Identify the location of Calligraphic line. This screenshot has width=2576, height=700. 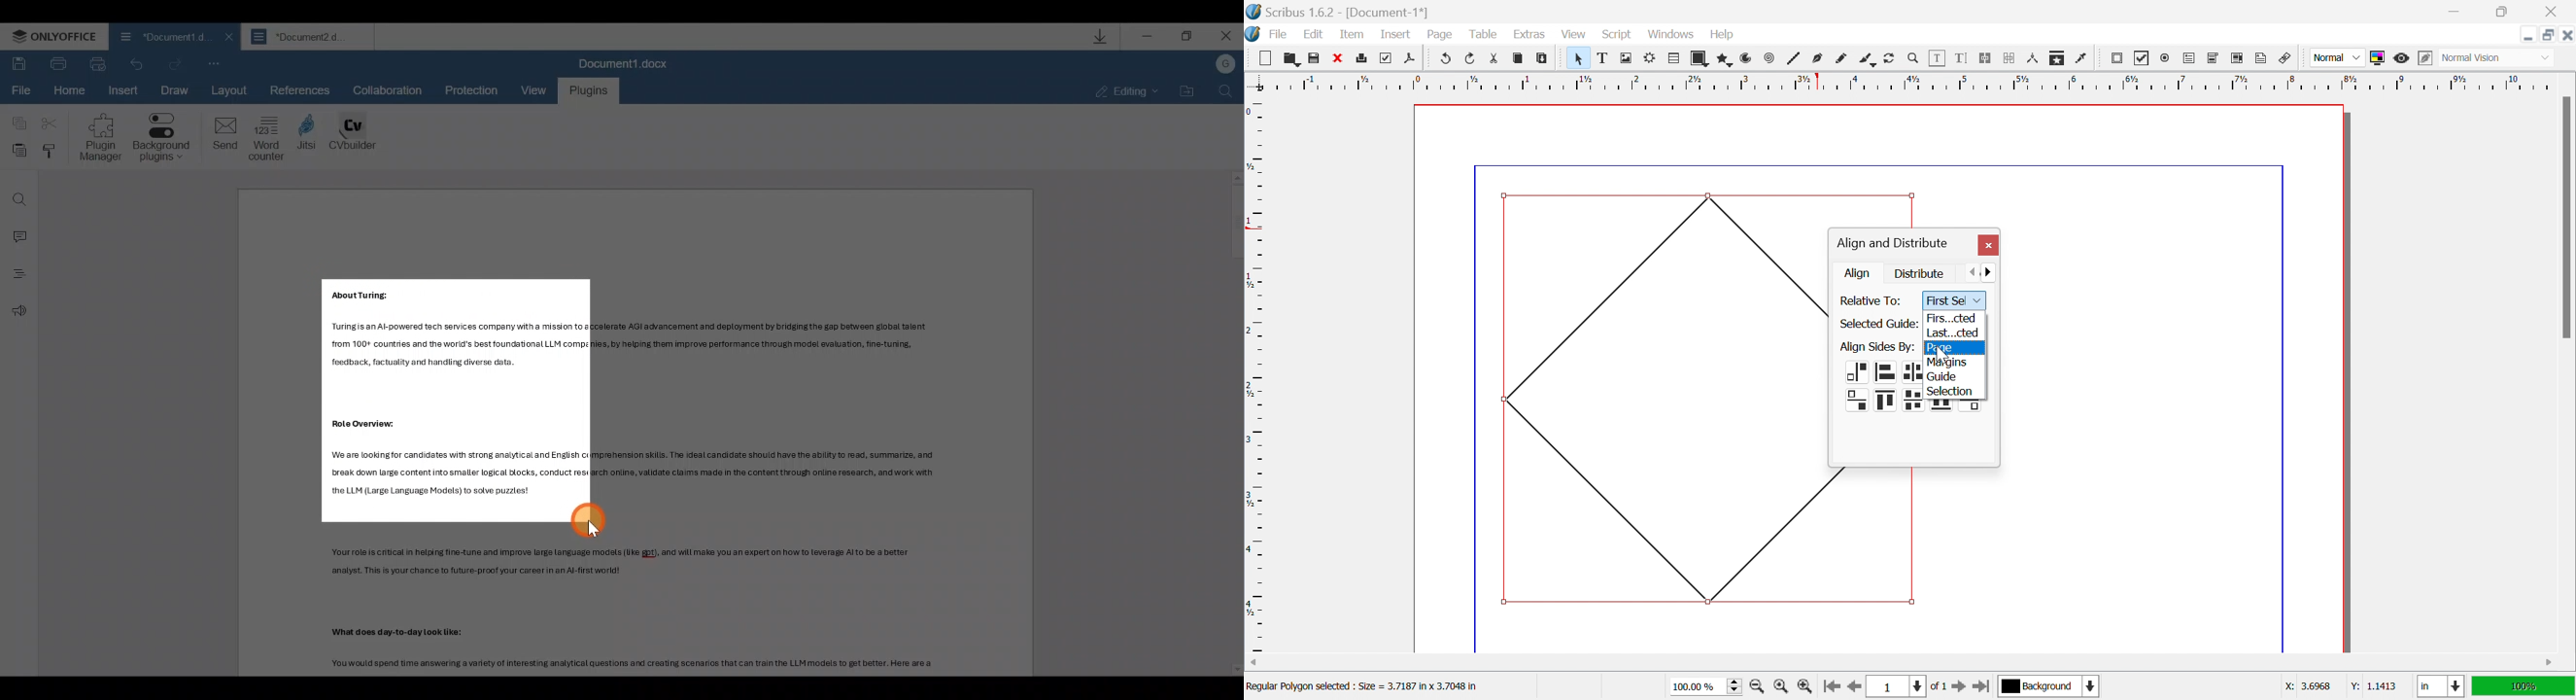
(1867, 60).